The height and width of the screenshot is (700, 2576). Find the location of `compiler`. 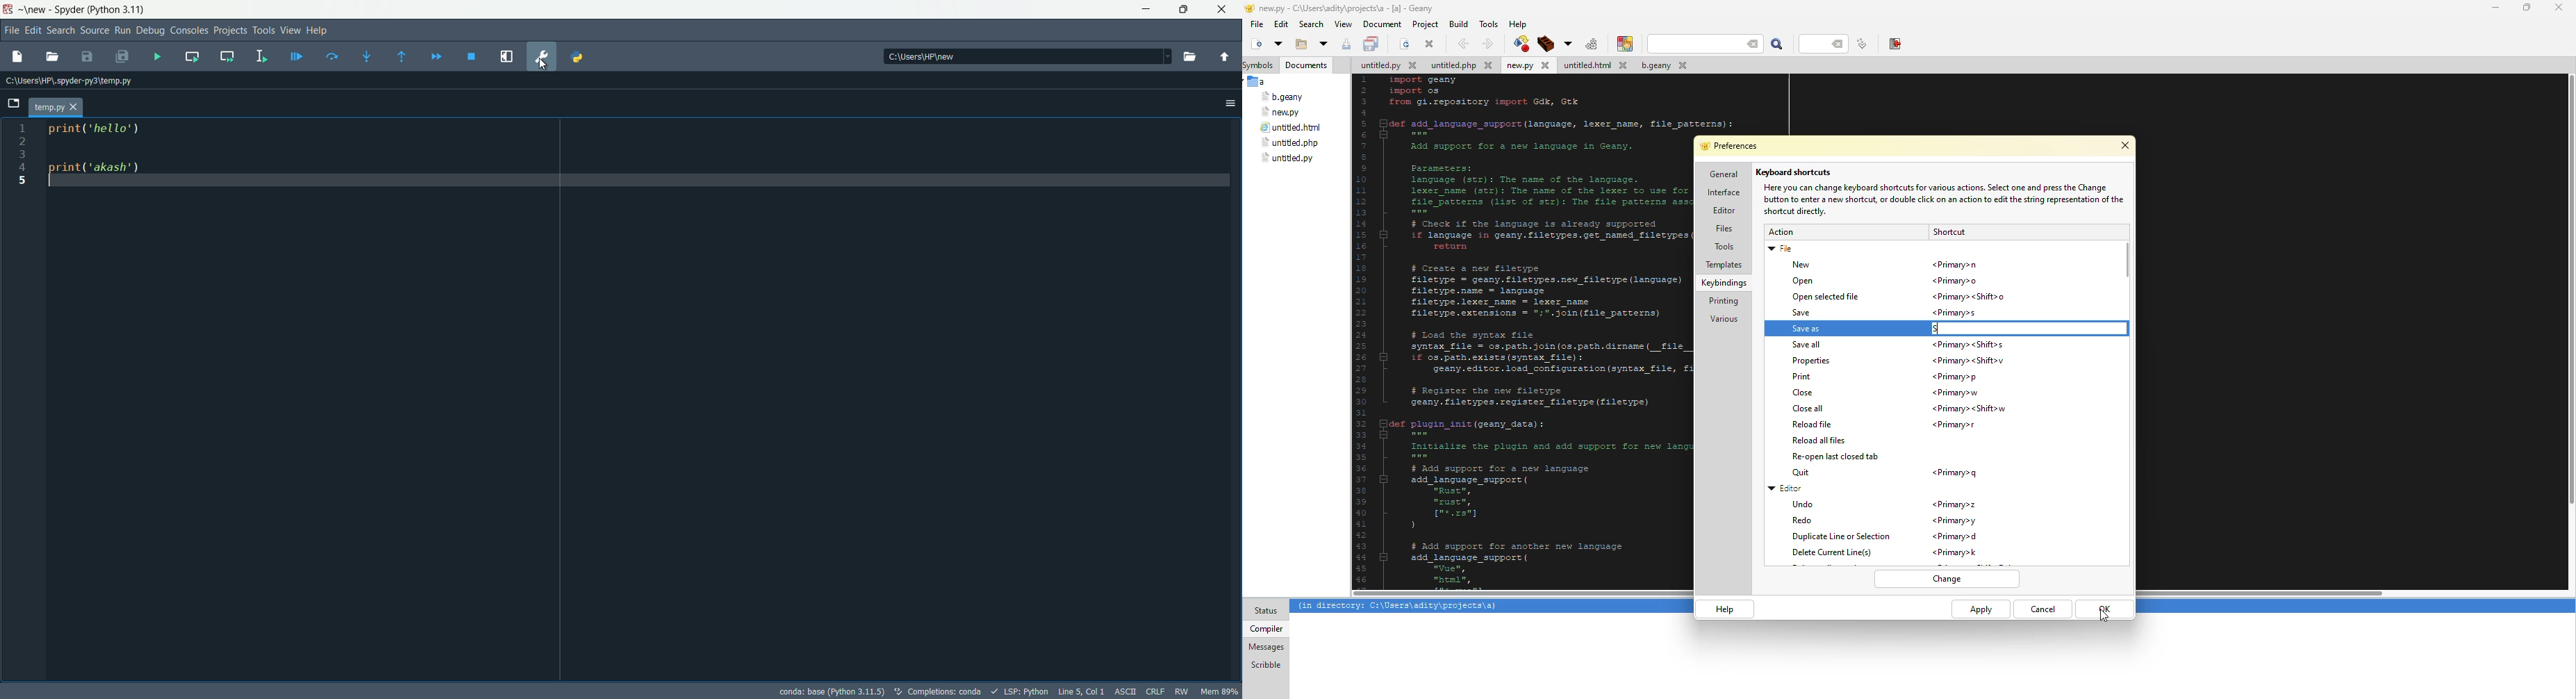

compiler is located at coordinates (1265, 628).